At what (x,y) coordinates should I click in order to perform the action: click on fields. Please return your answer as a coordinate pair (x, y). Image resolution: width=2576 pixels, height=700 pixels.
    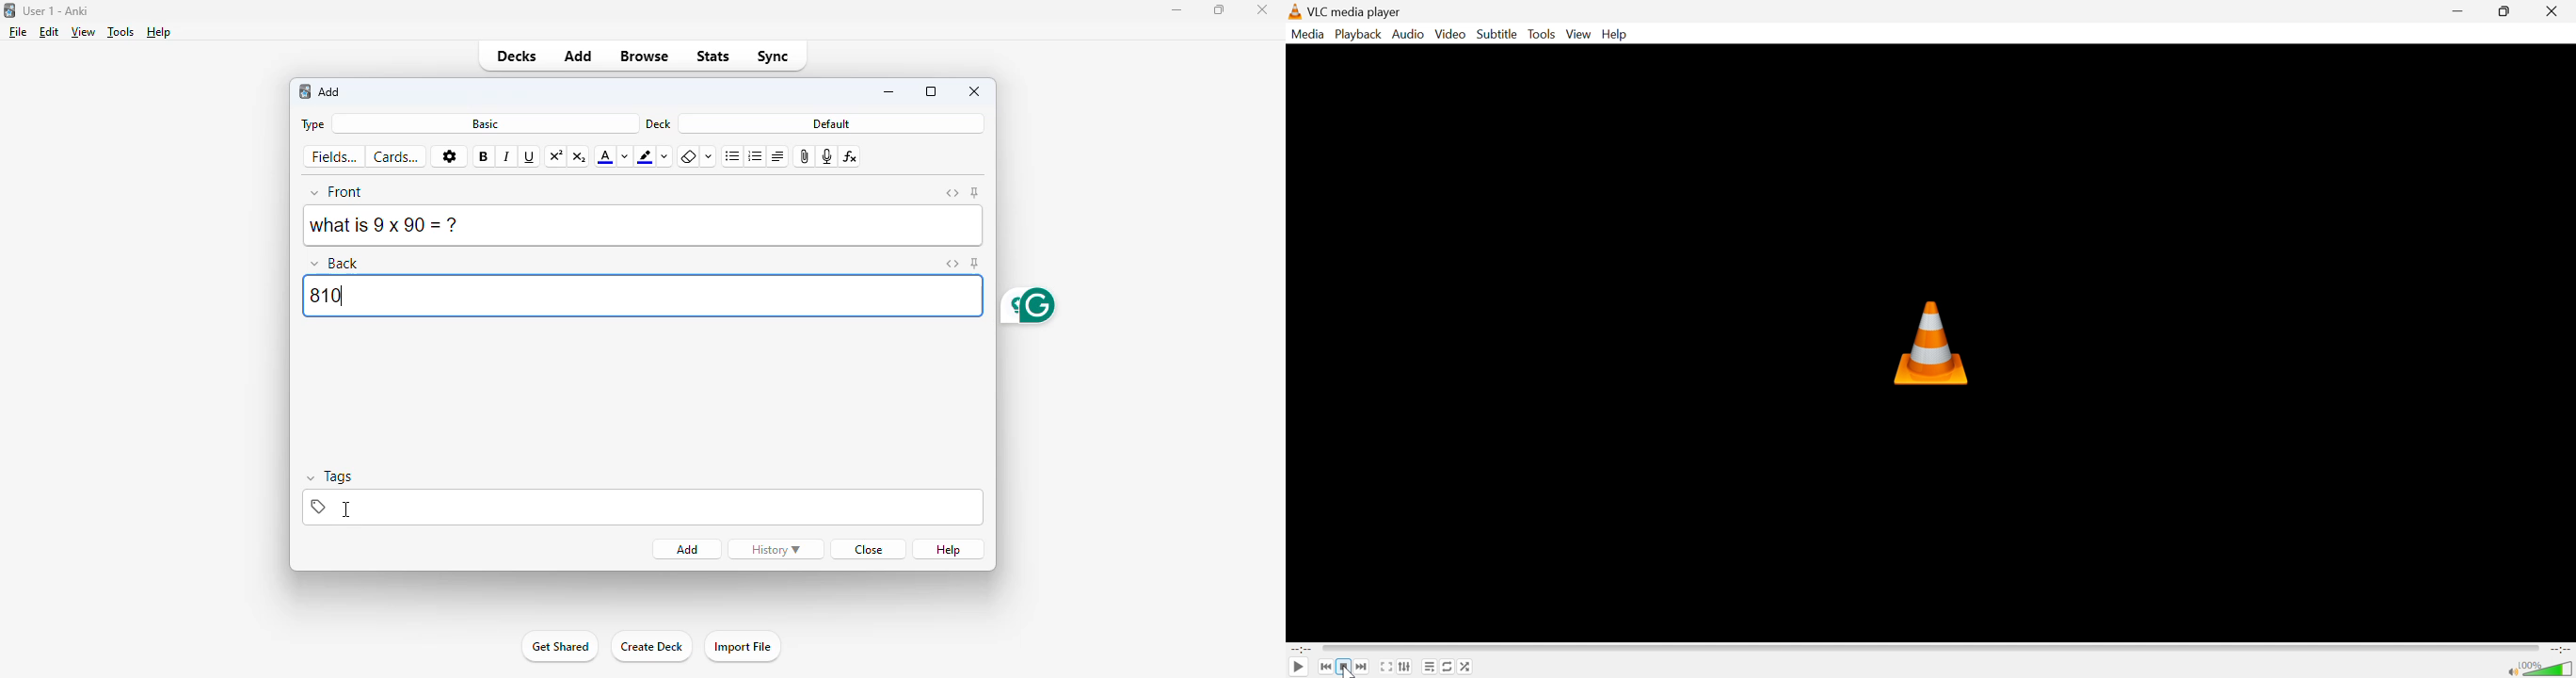
    Looking at the image, I should click on (335, 157).